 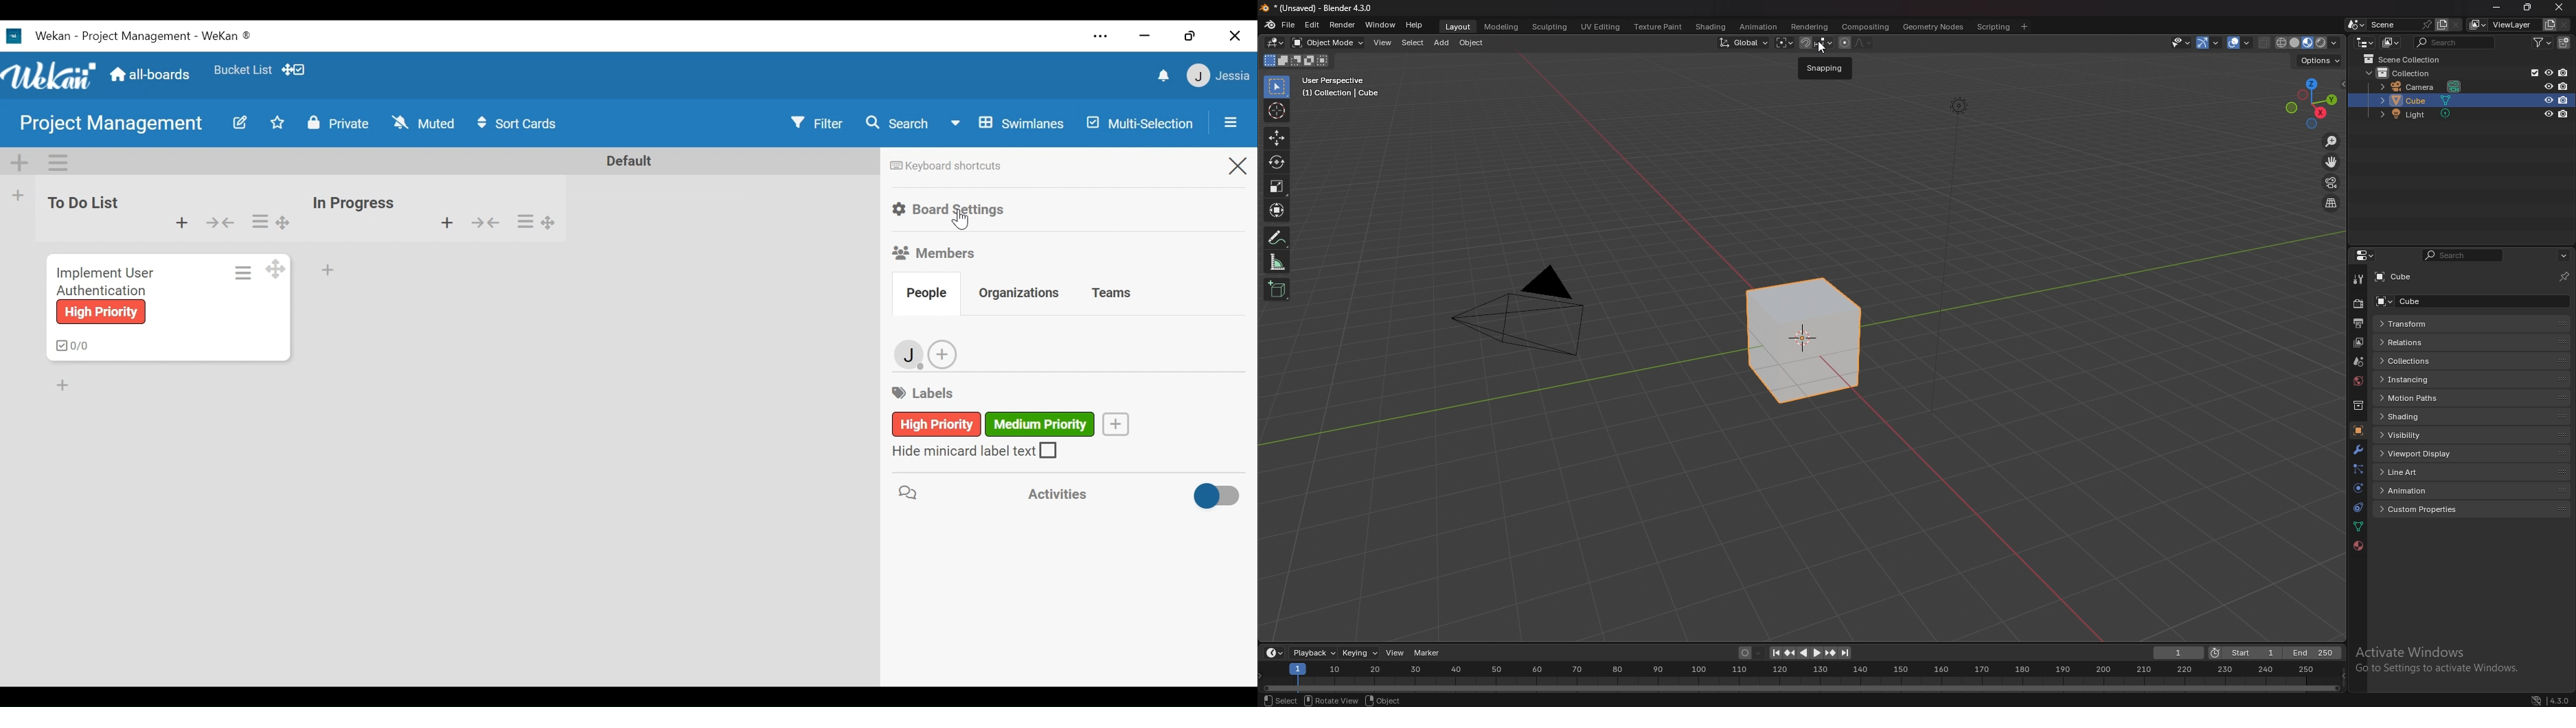 I want to click on editor type, so click(x=2364, y=41).